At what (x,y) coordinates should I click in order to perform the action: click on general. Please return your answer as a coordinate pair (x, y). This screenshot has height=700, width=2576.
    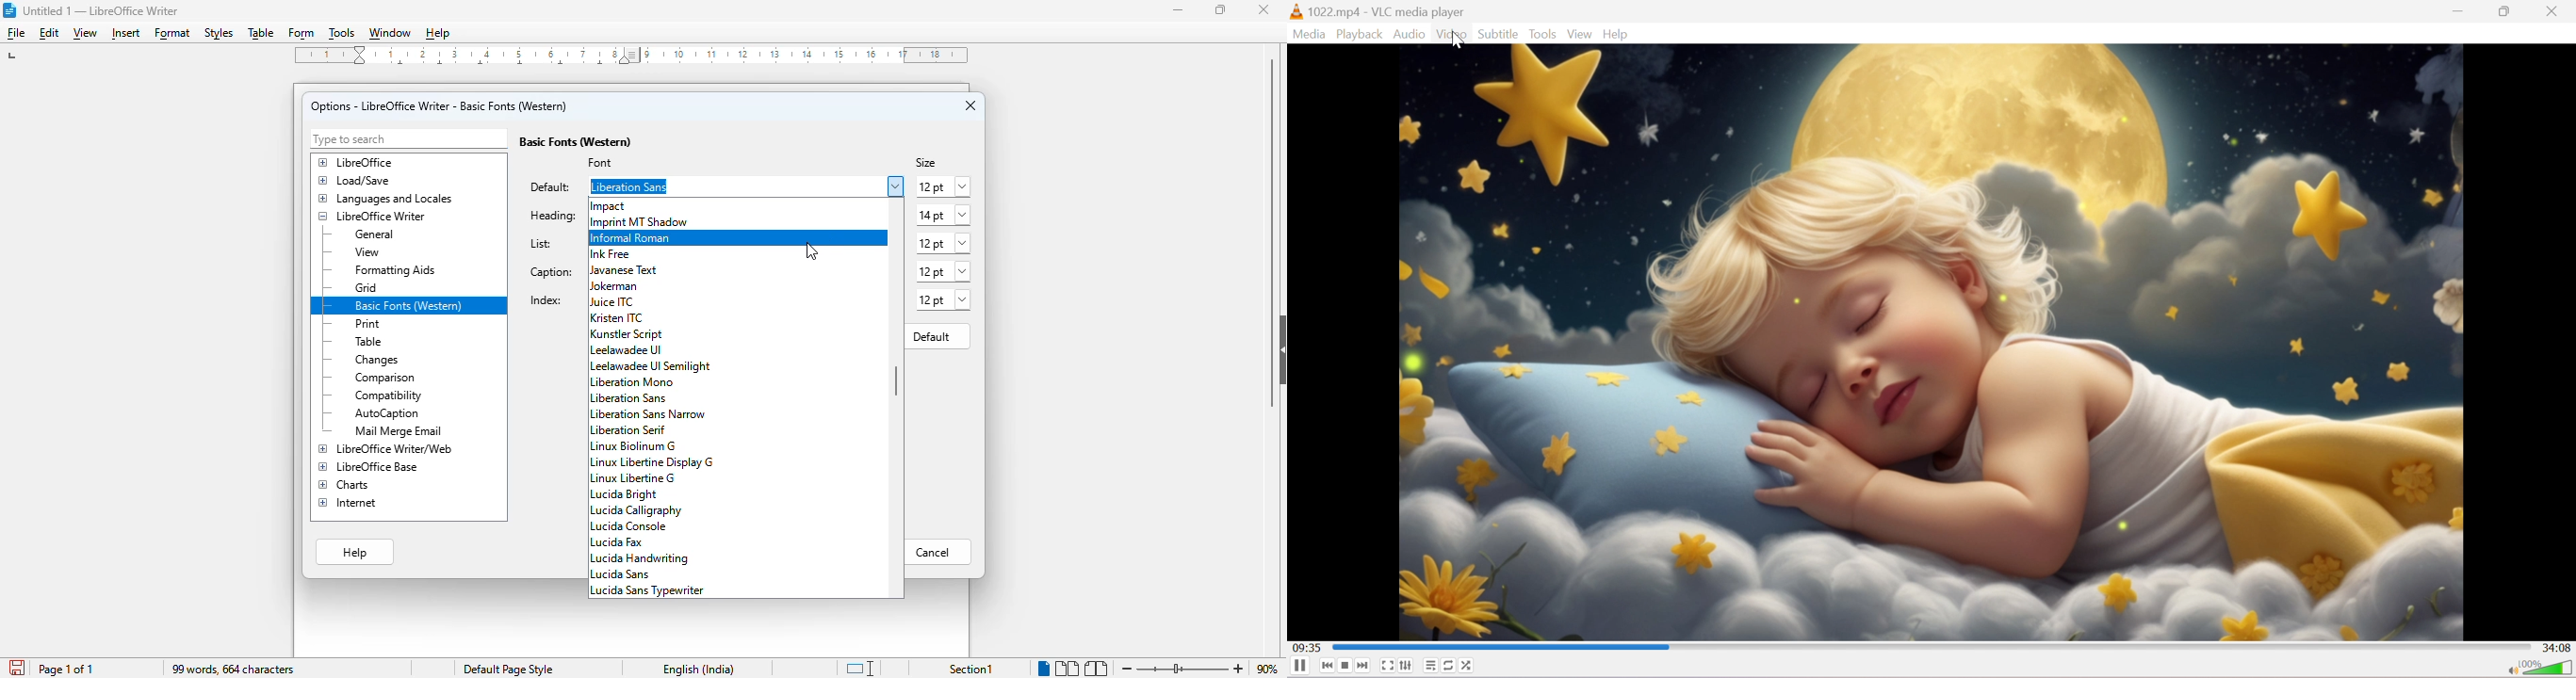
    Looking at the image, I should click on (376, 234).